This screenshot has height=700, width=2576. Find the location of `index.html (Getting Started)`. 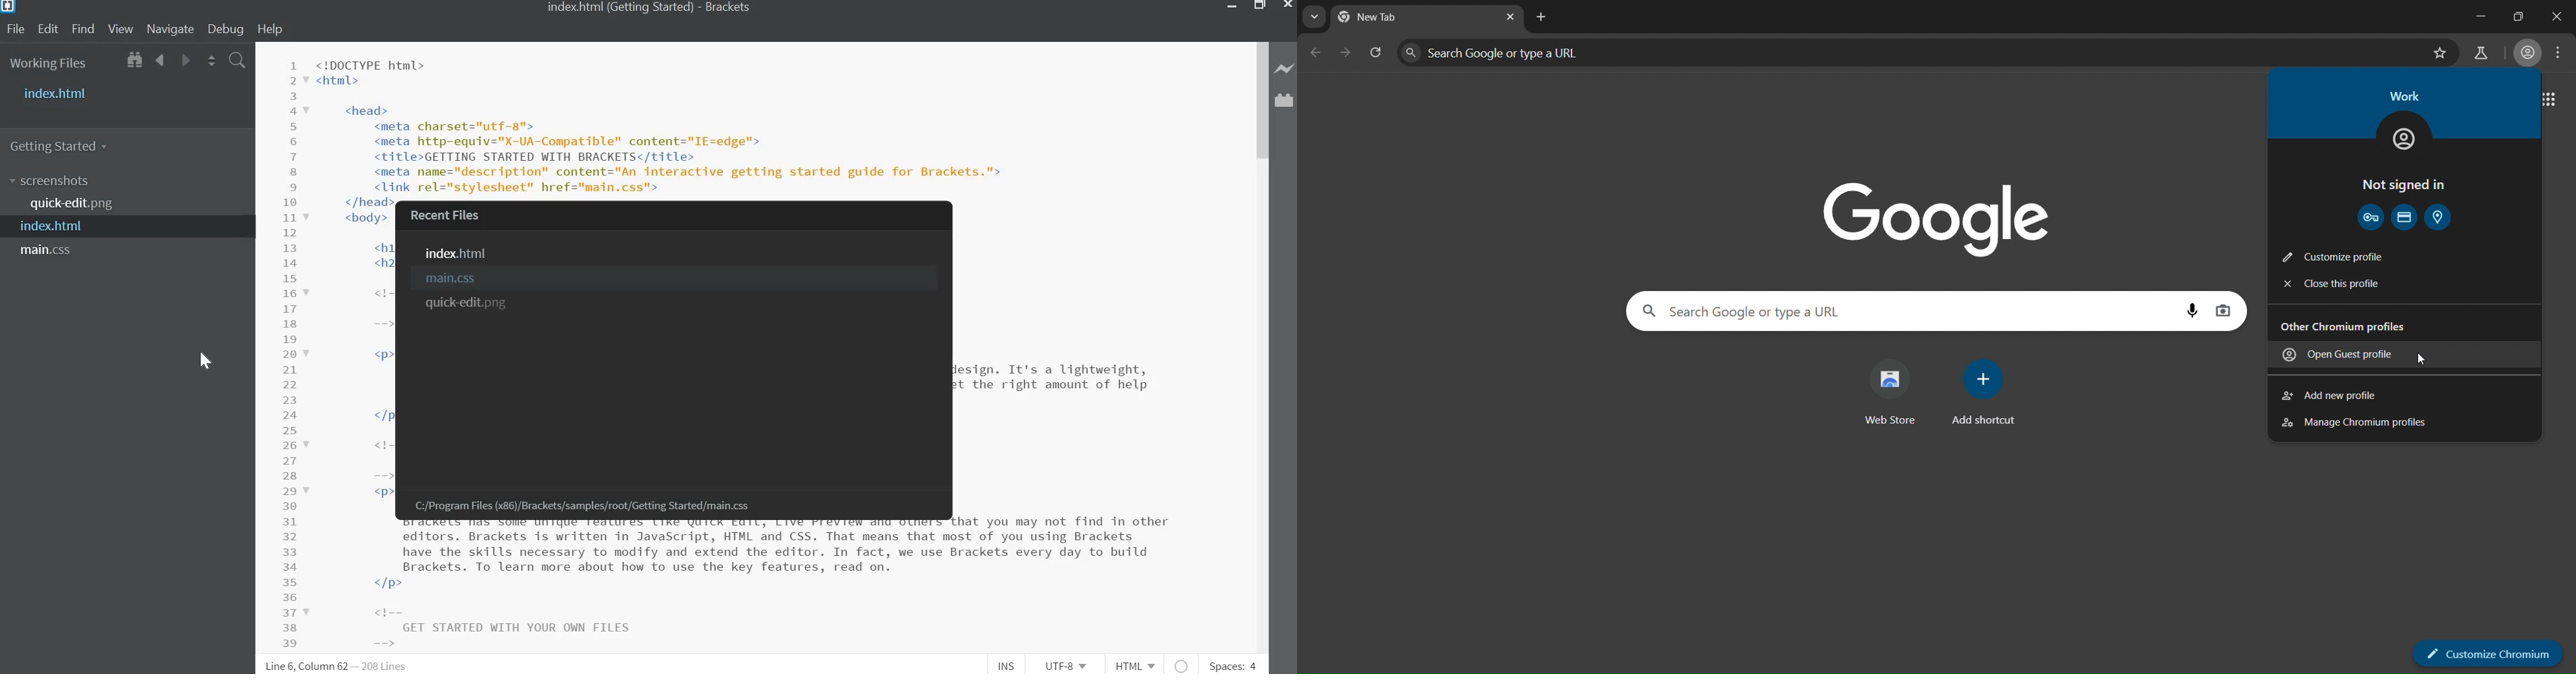

index.html (Getting Started) is located at coordinates (615, 7).